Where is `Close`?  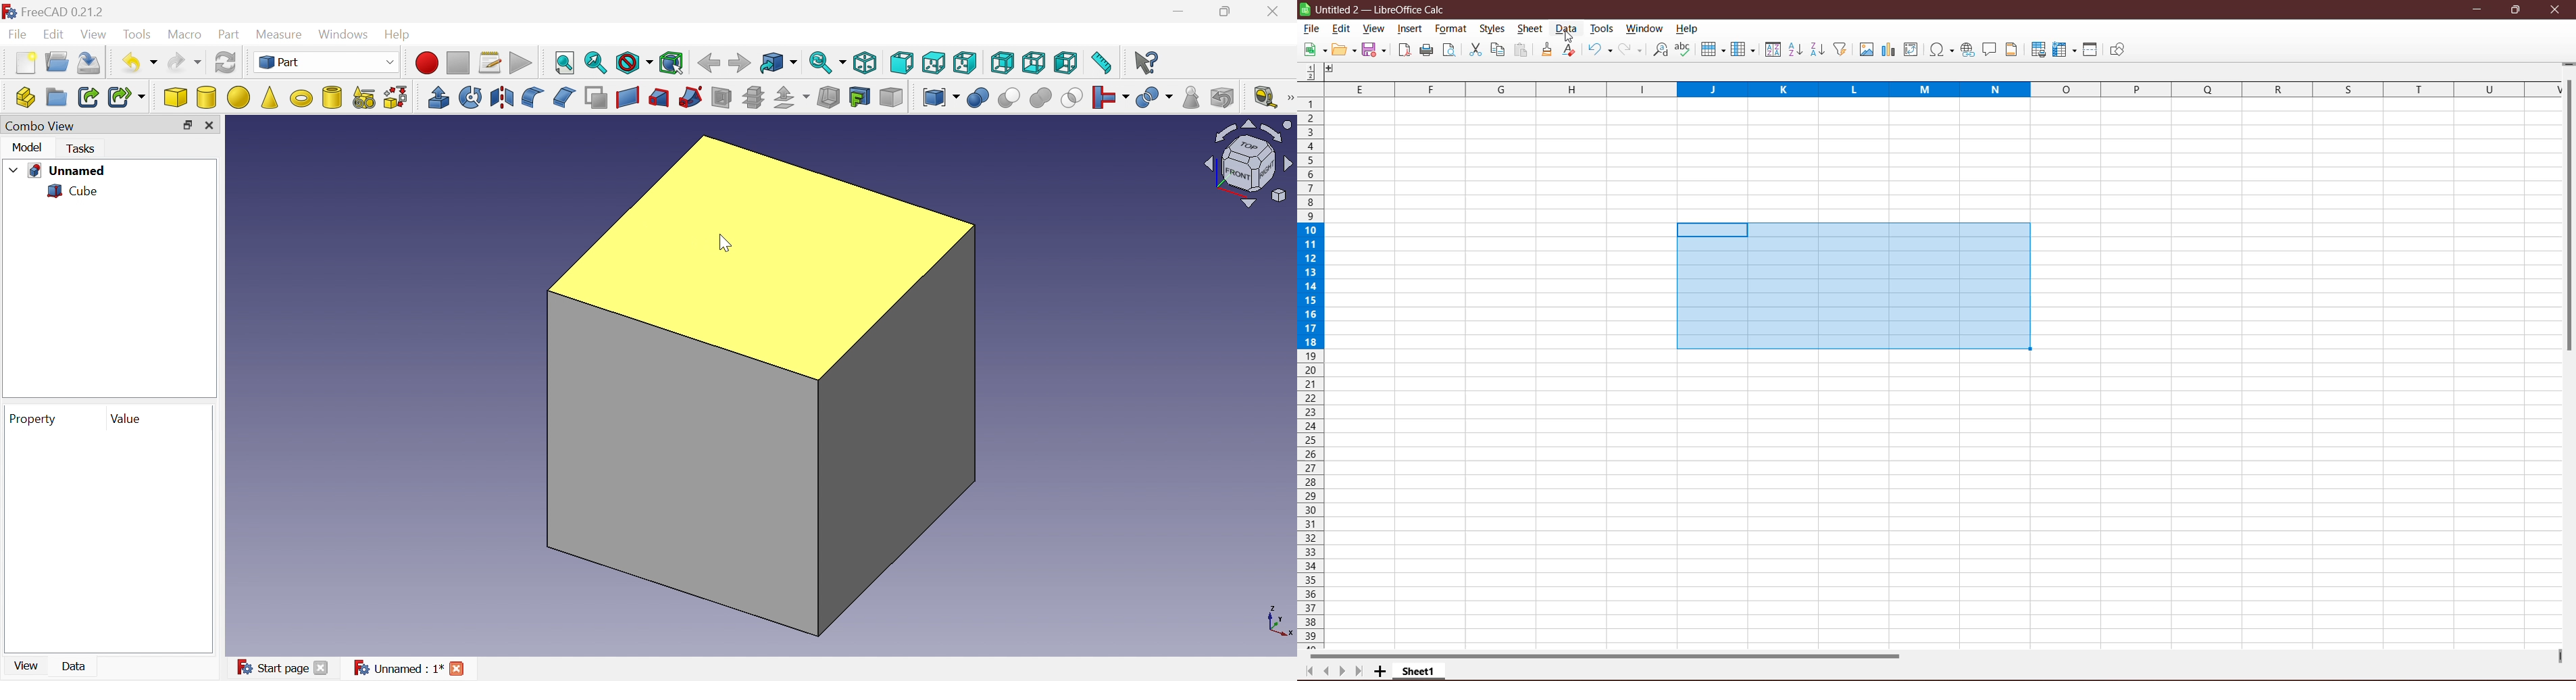 Close is located at coordinates (320, 670).